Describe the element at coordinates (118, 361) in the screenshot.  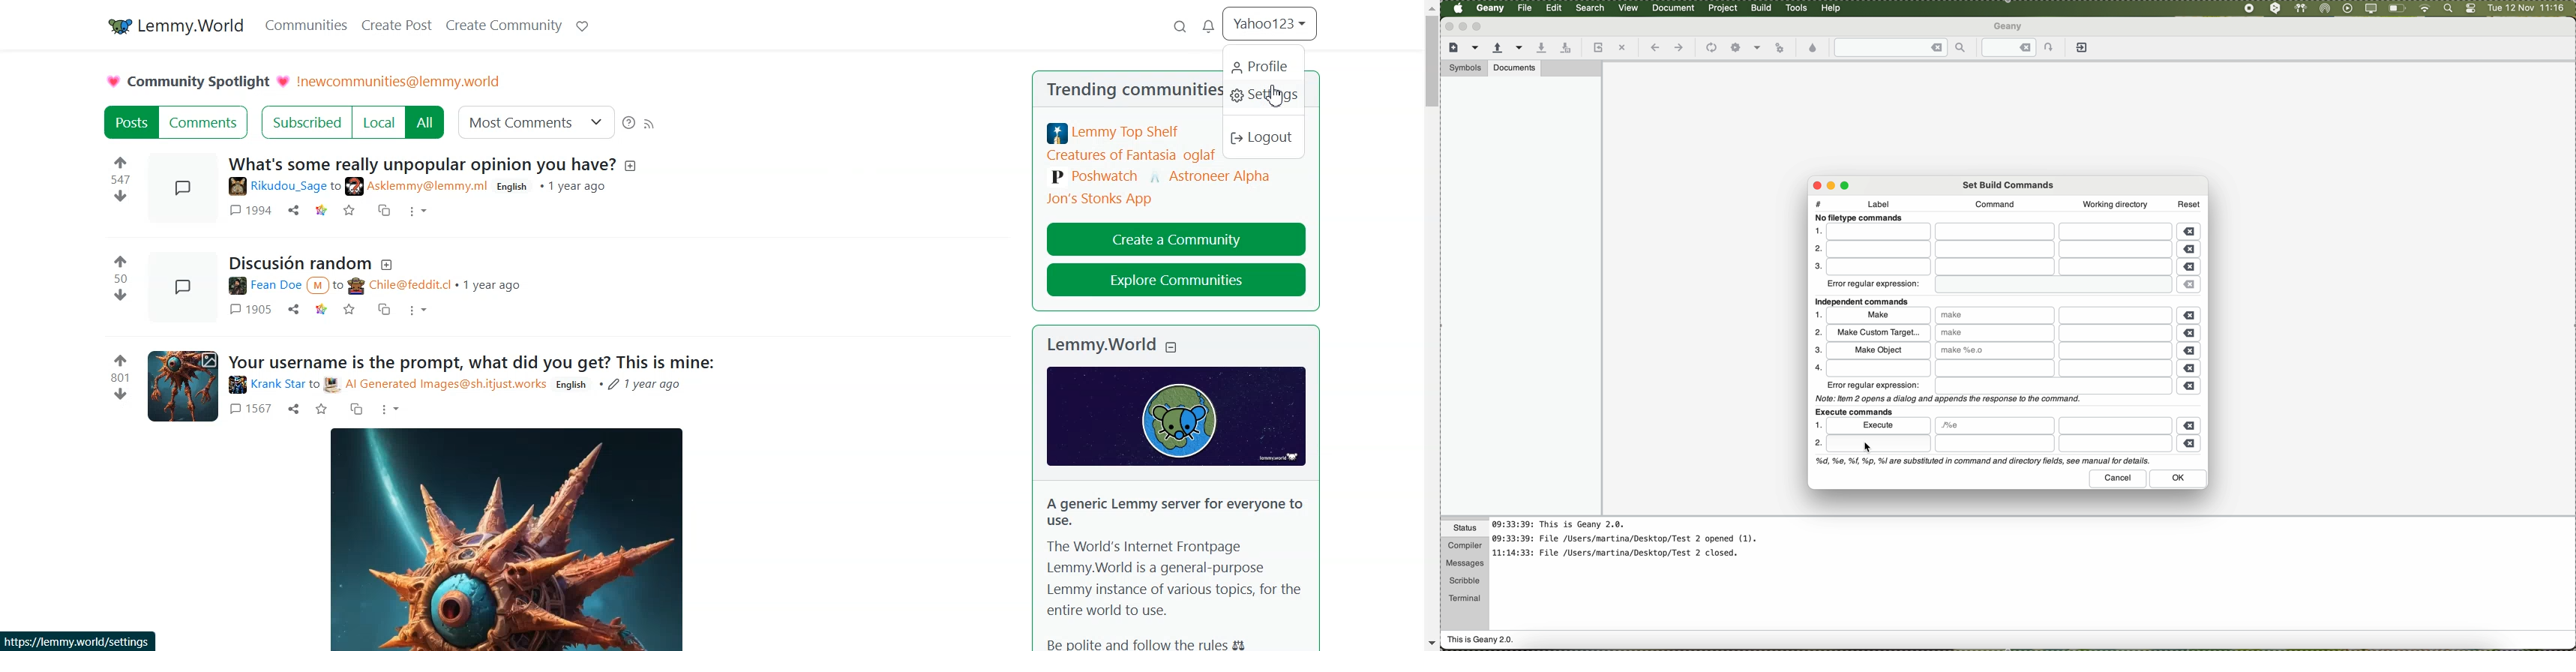
I see `upvote` at that location.